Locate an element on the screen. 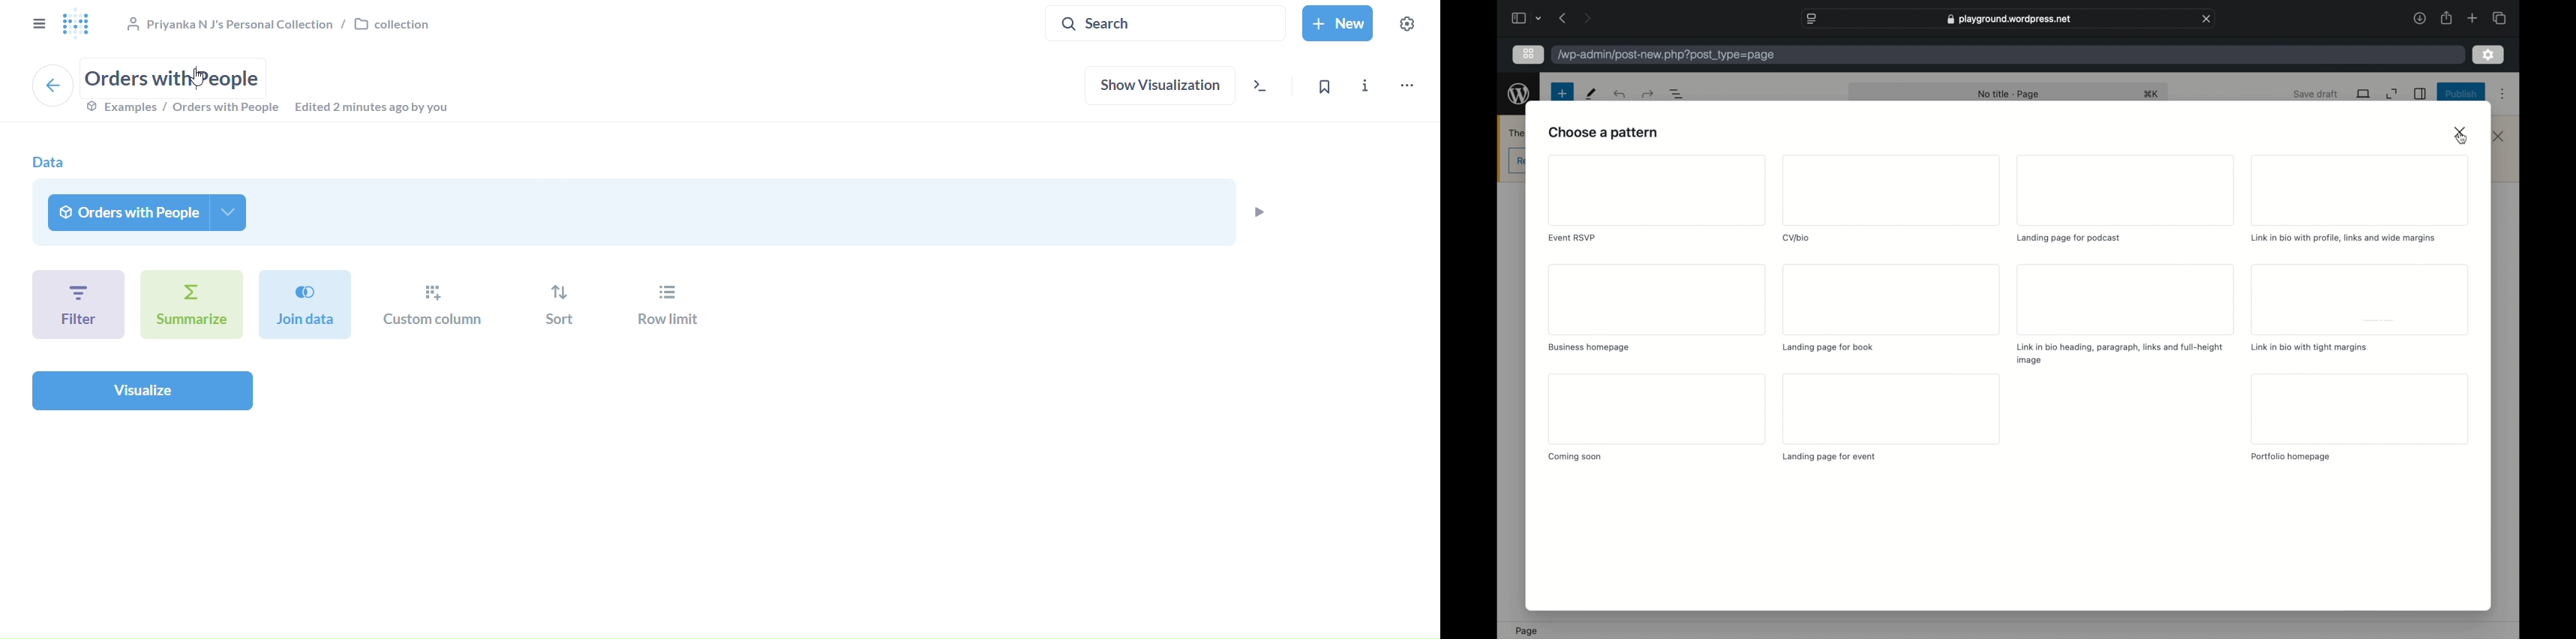 This screenshot has height=644, width=2576. previous page is located at coordinates (1562, 18).